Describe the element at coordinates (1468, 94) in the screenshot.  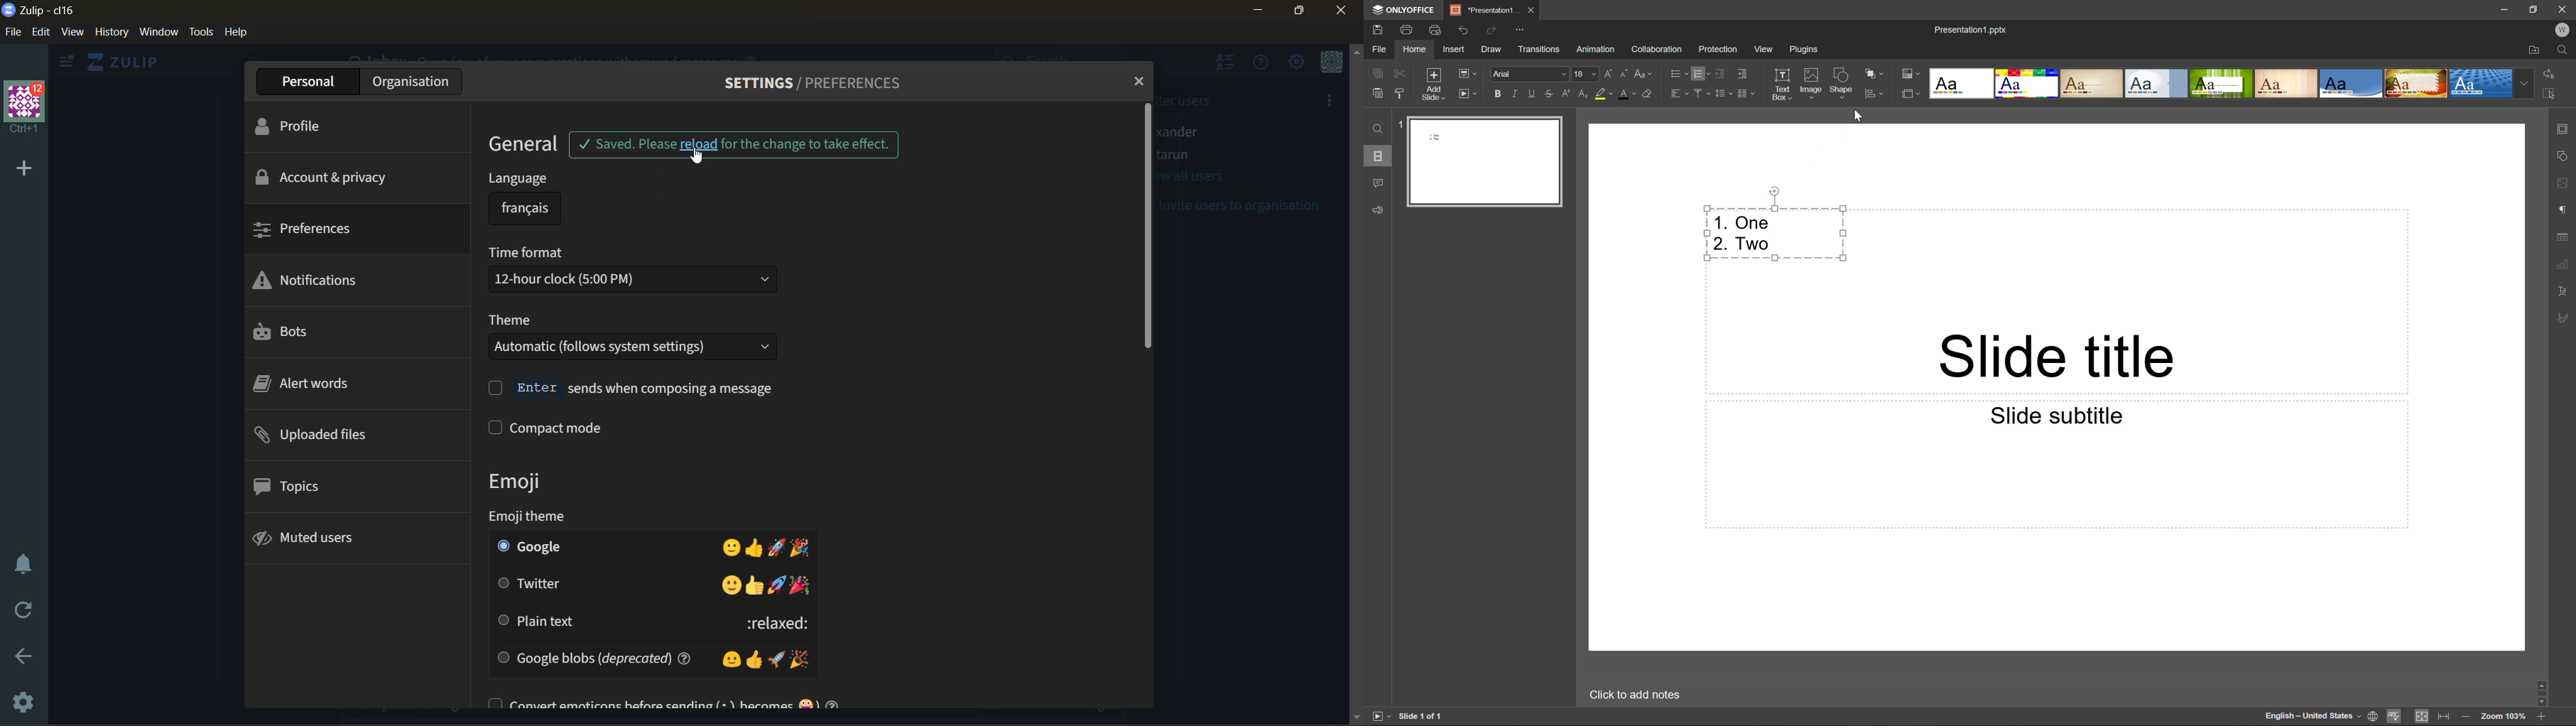
I see `Slide show` at that location.